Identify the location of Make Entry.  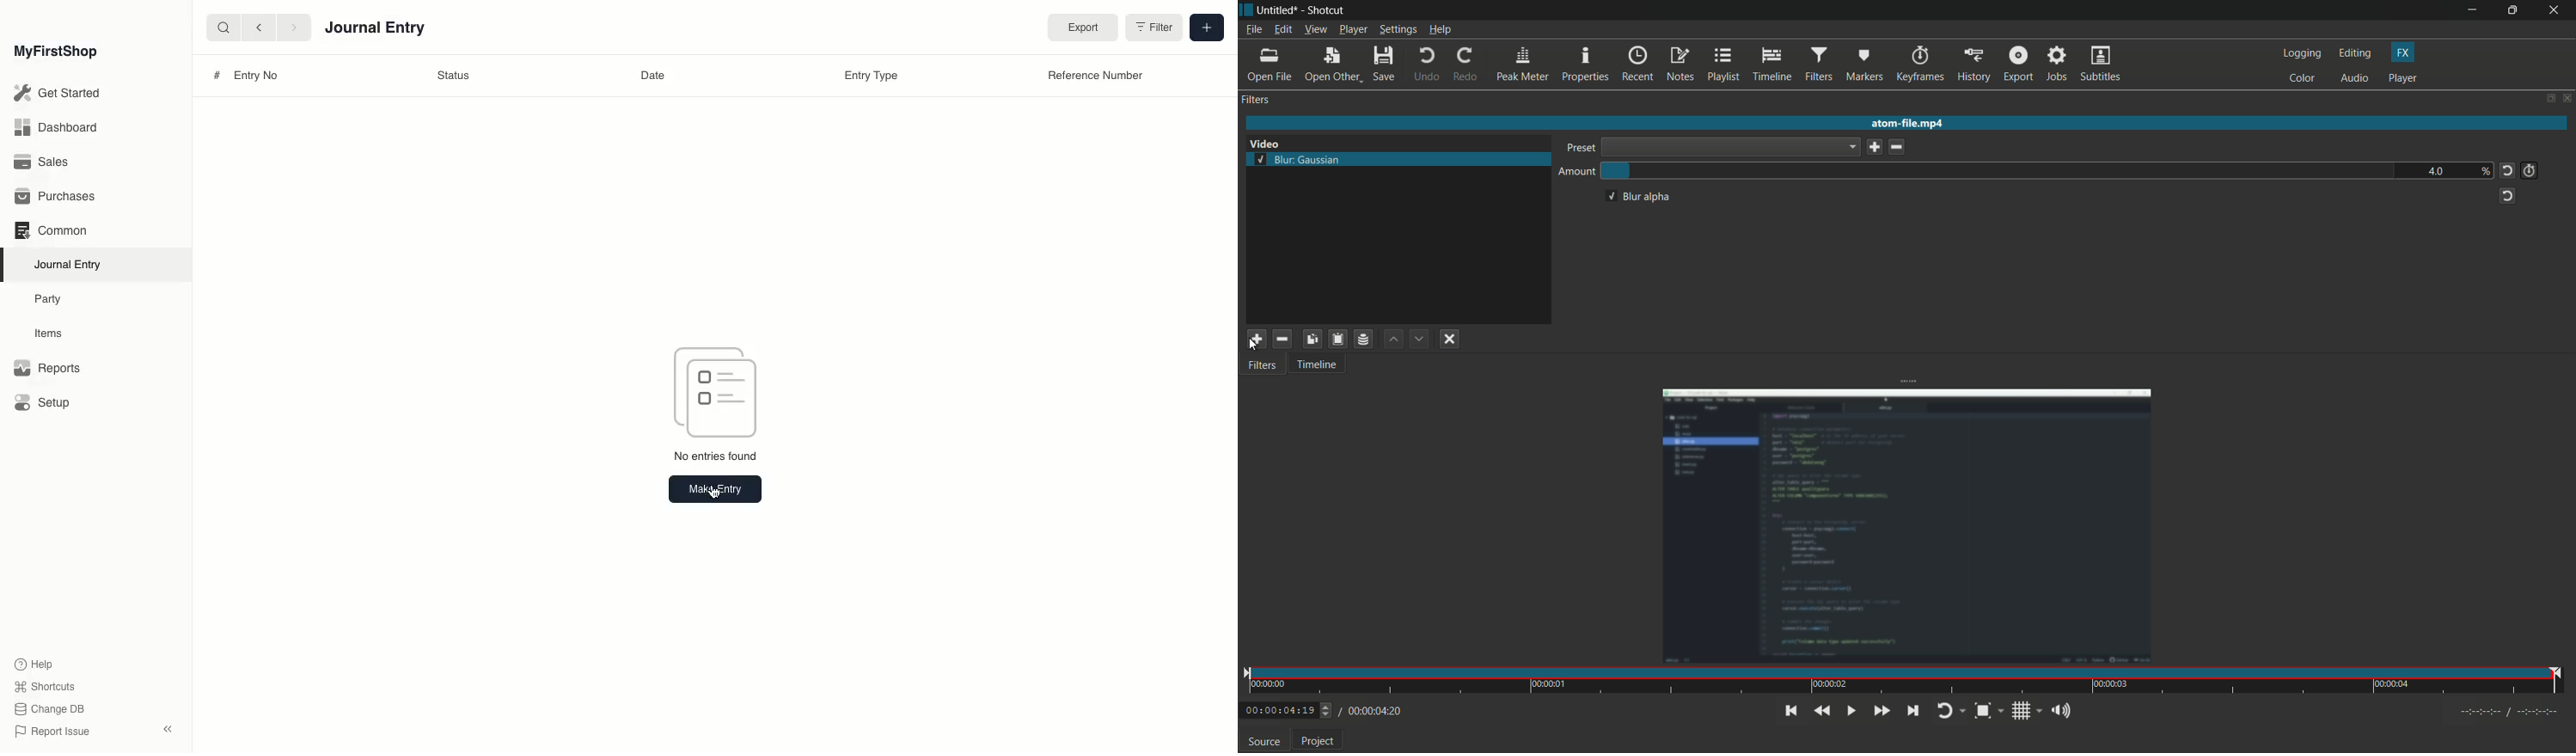
(716, 490).